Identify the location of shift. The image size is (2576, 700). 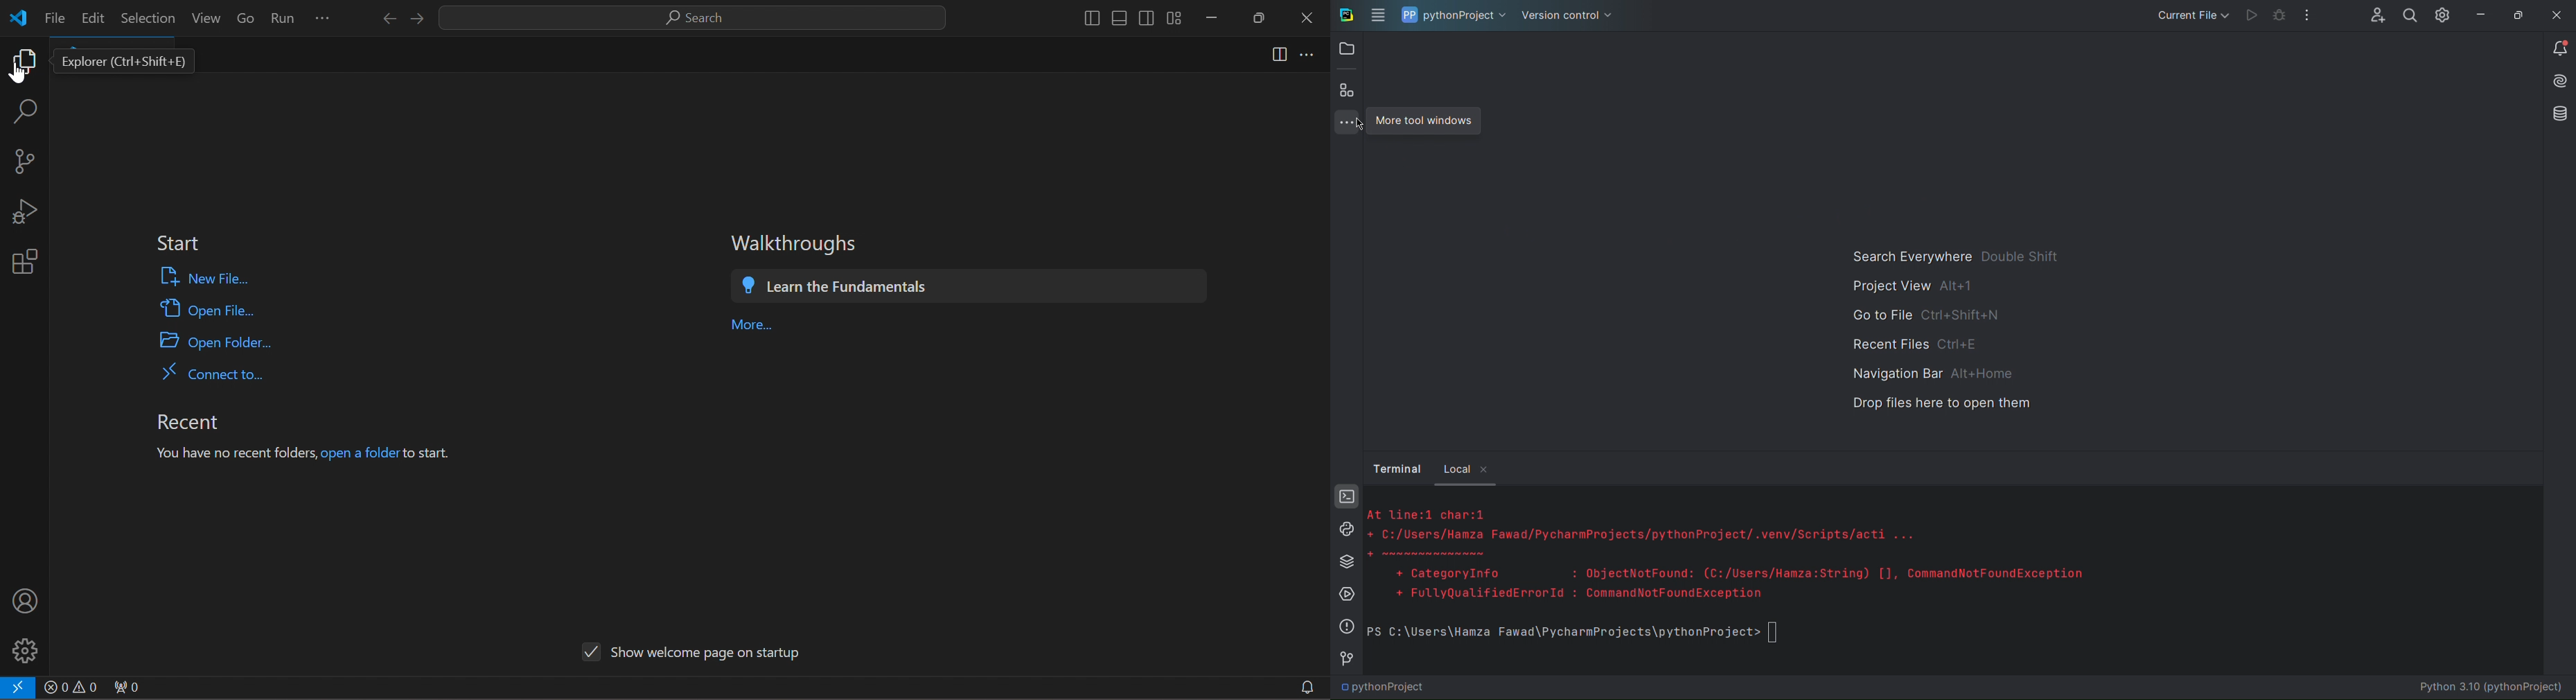
(1129, 19).